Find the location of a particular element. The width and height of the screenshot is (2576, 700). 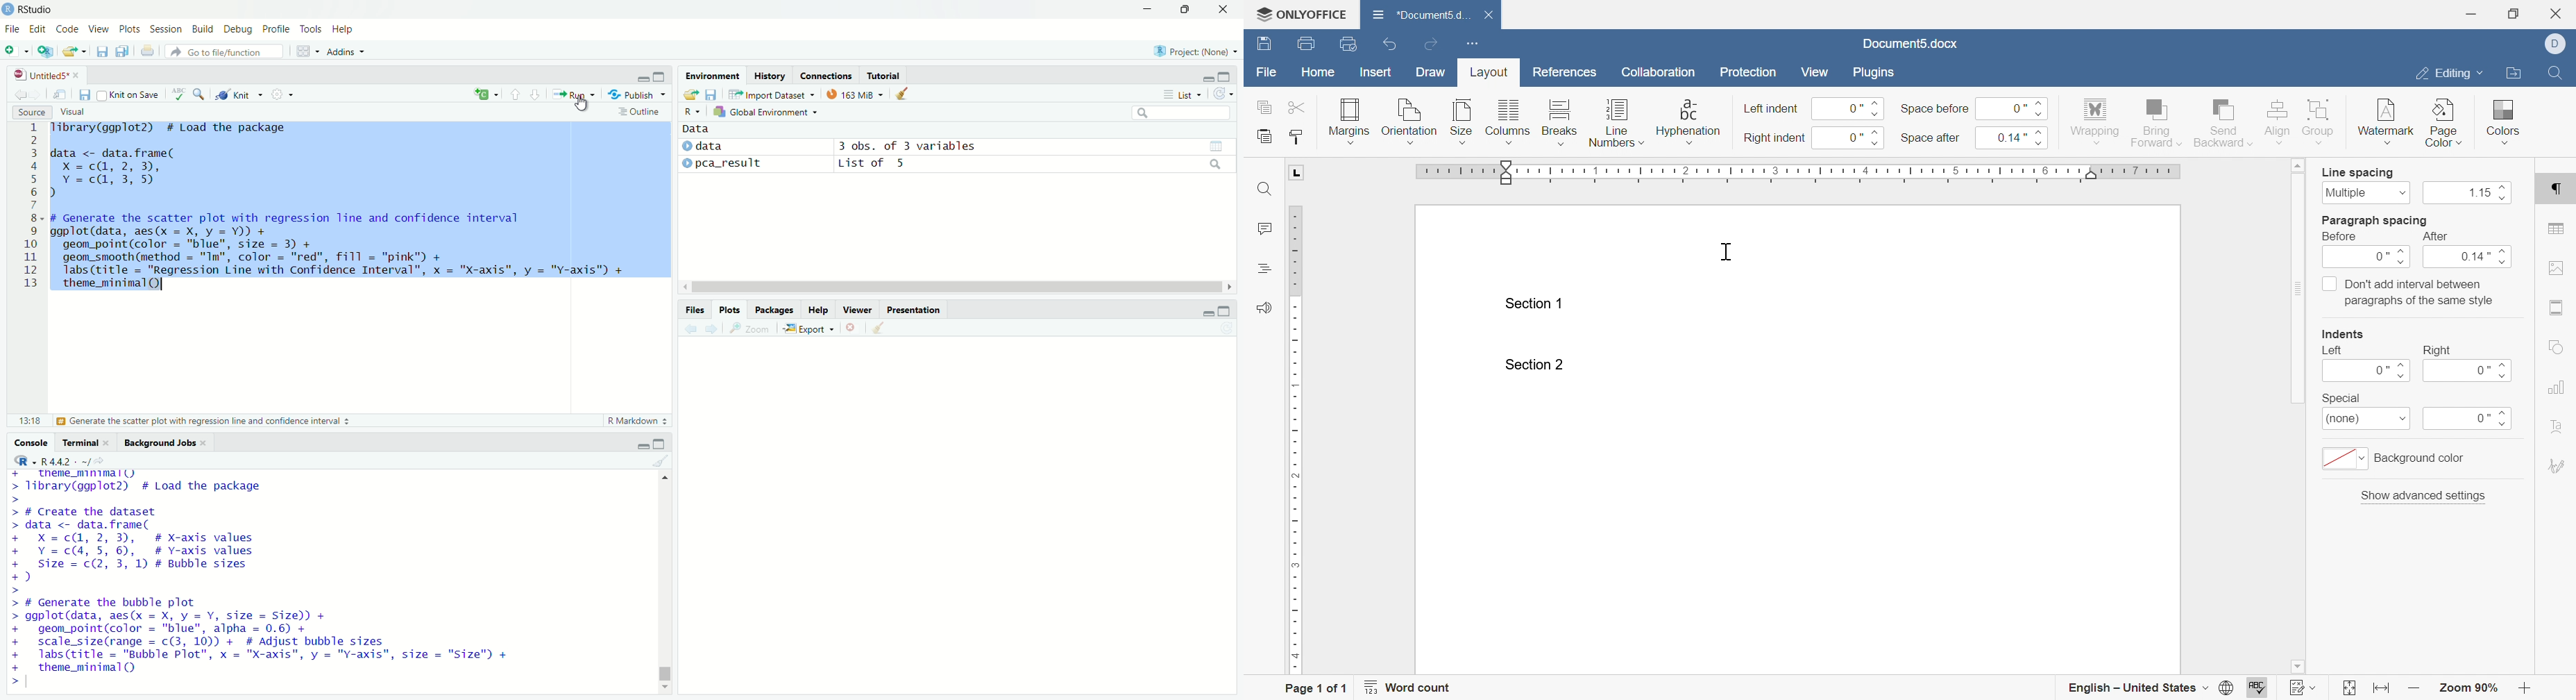

Untitled5* is located at coordinates (41, 75).